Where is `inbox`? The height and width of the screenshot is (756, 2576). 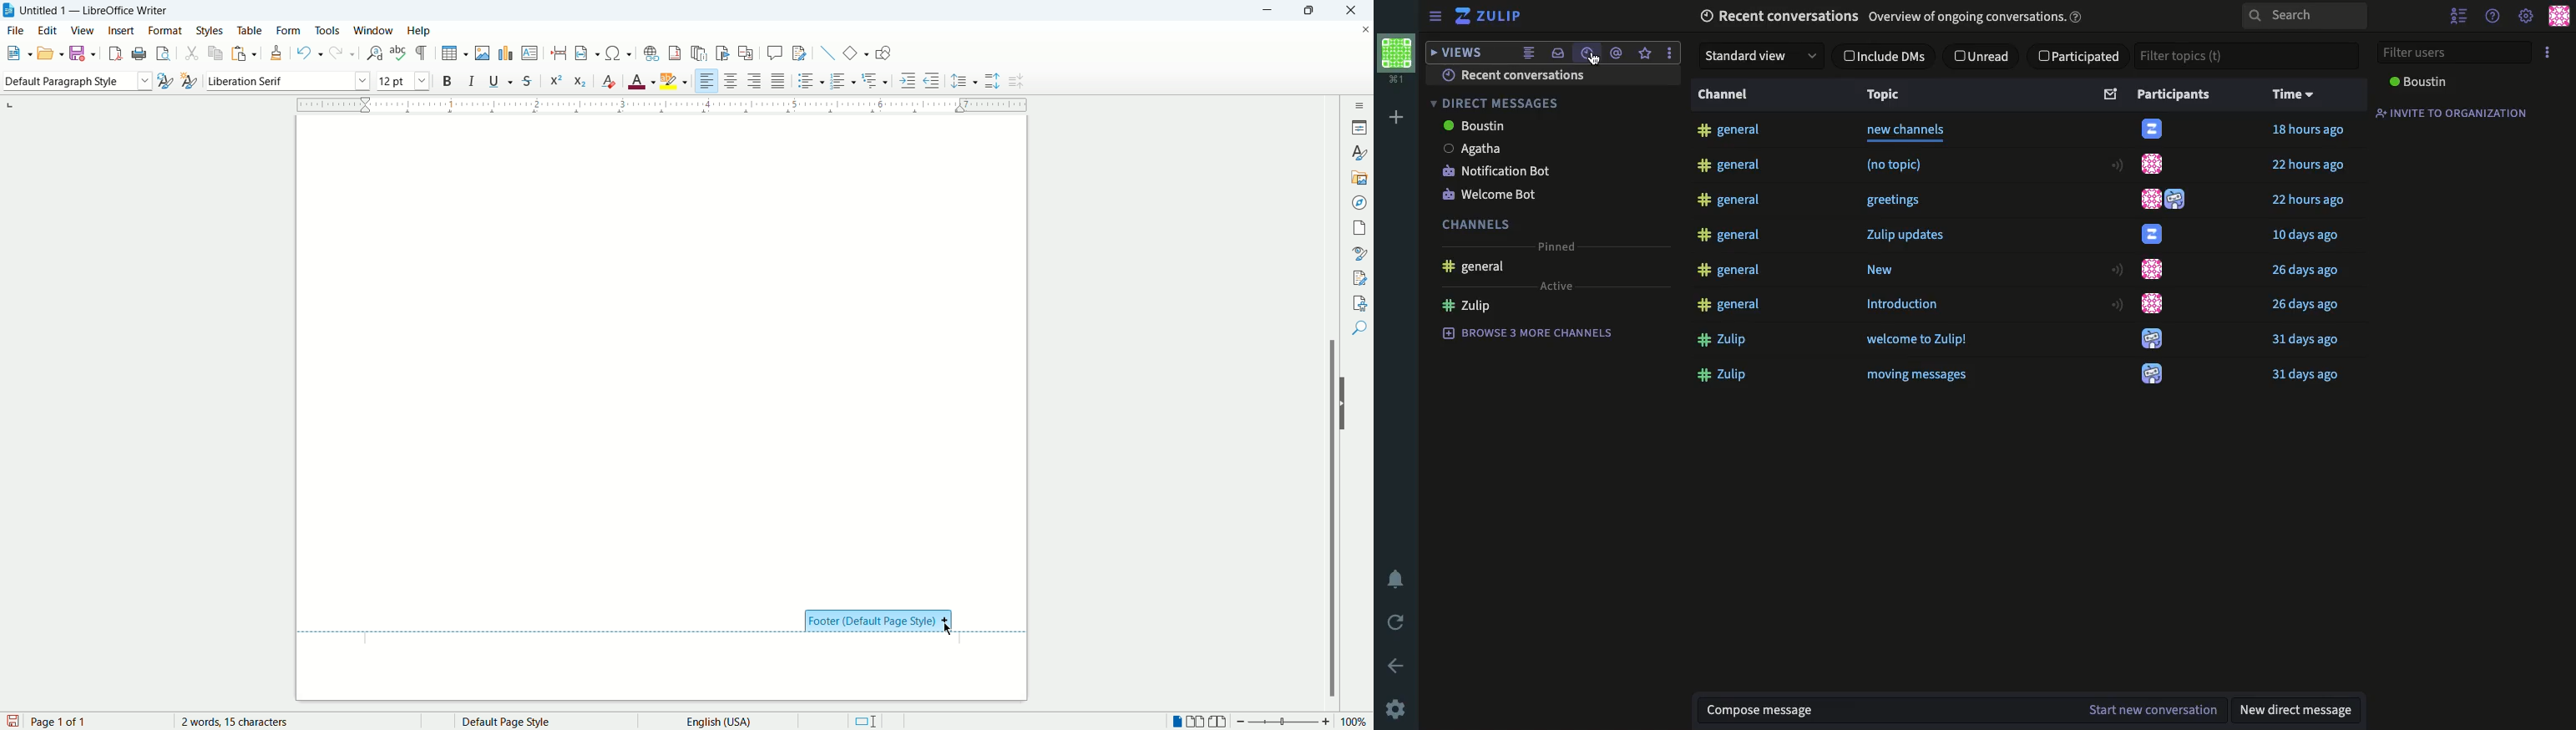 inbox is located at coordinates (1556, 53).